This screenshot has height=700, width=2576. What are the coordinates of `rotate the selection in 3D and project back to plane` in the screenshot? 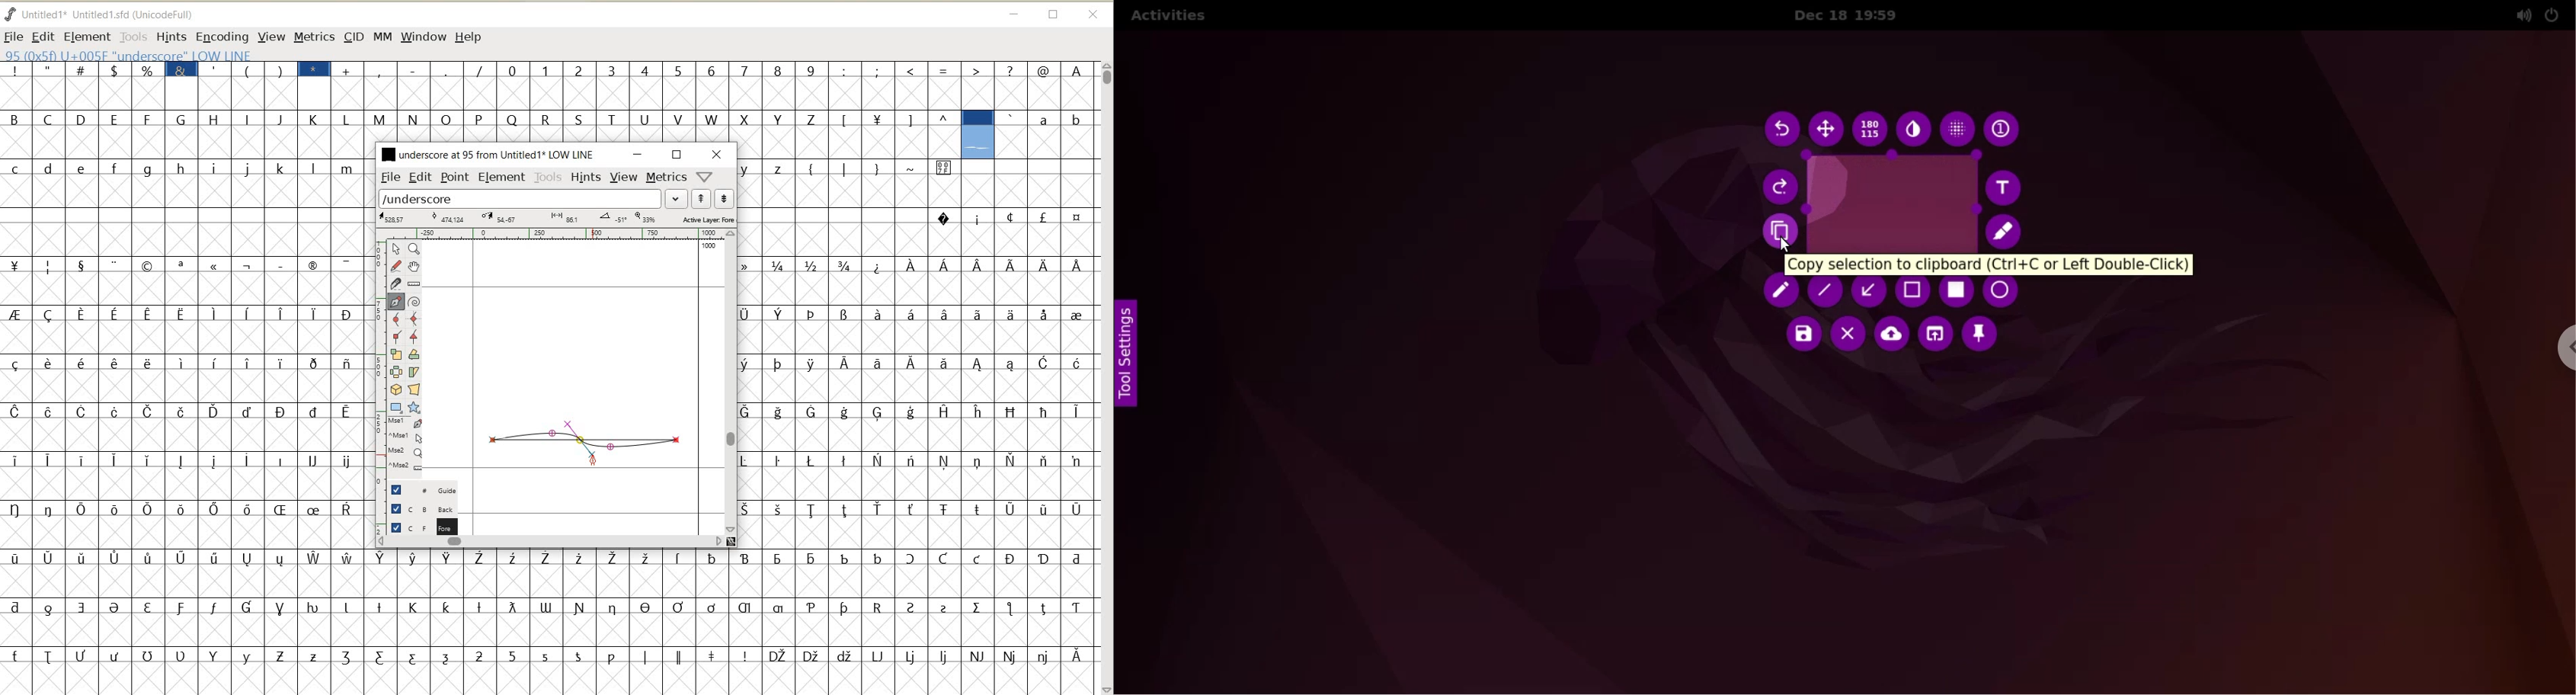 It's located at (396, 389).